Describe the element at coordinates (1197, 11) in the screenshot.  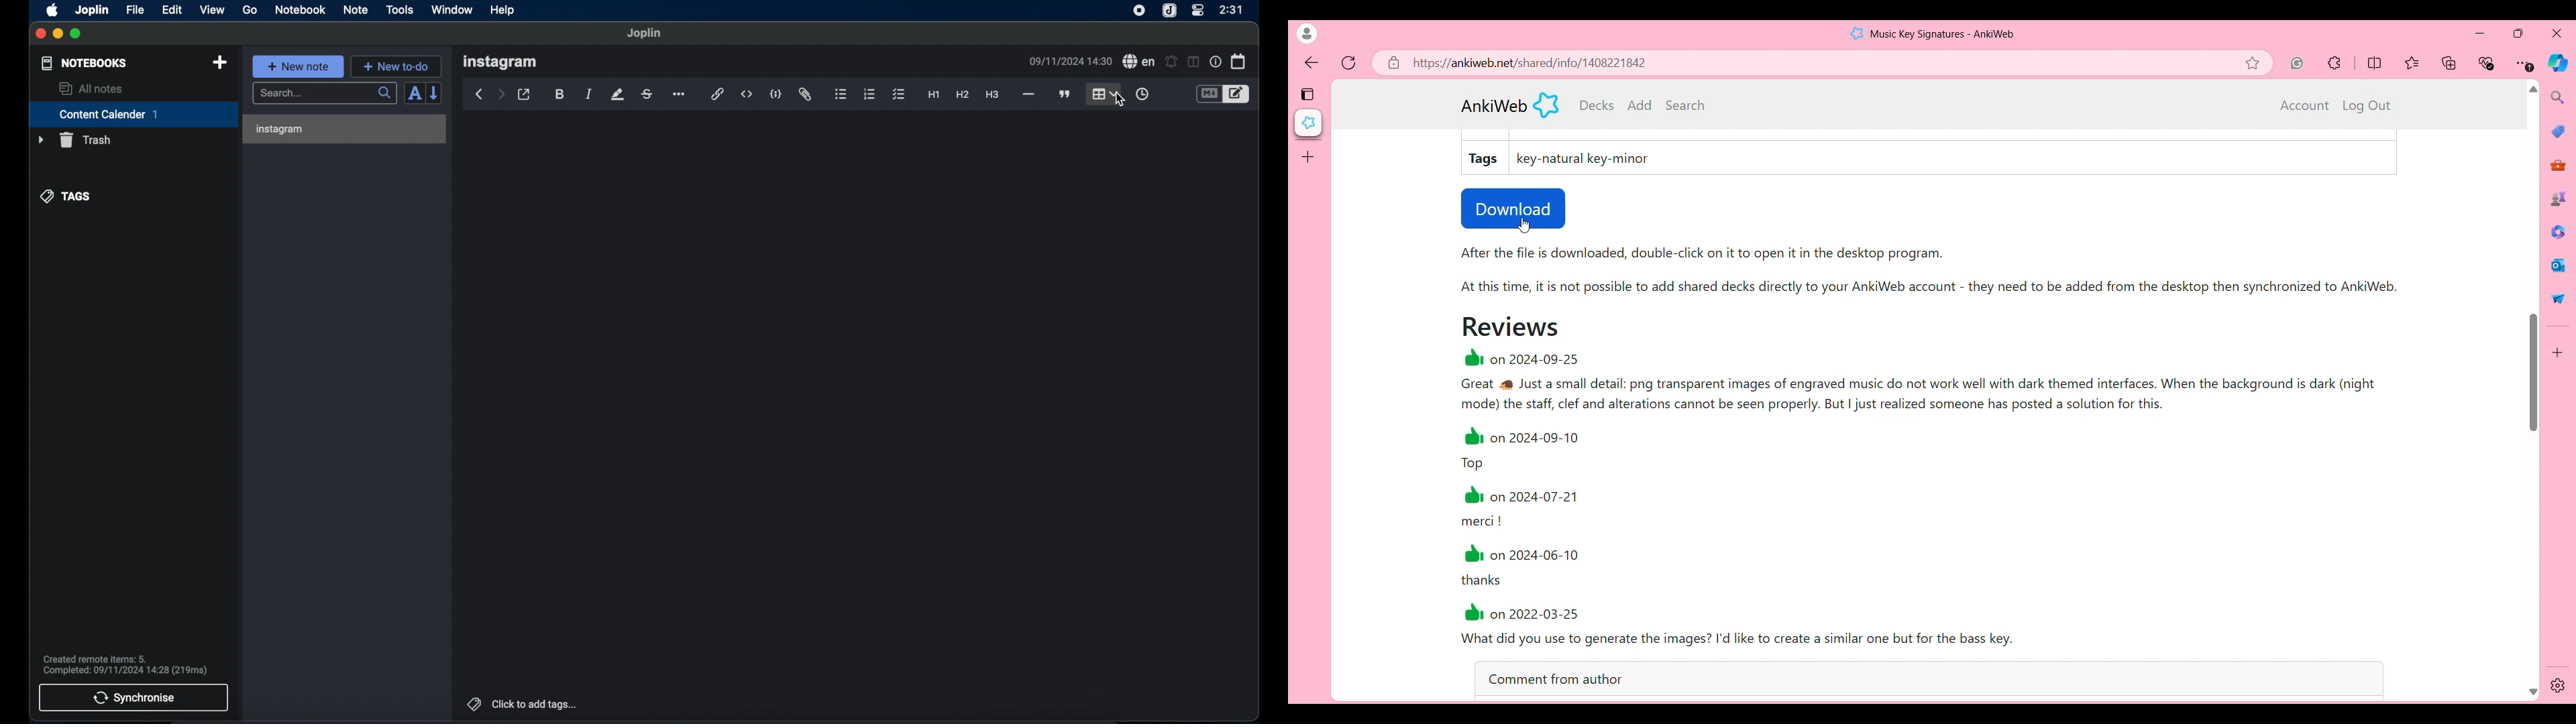
I see `control center` at that location.